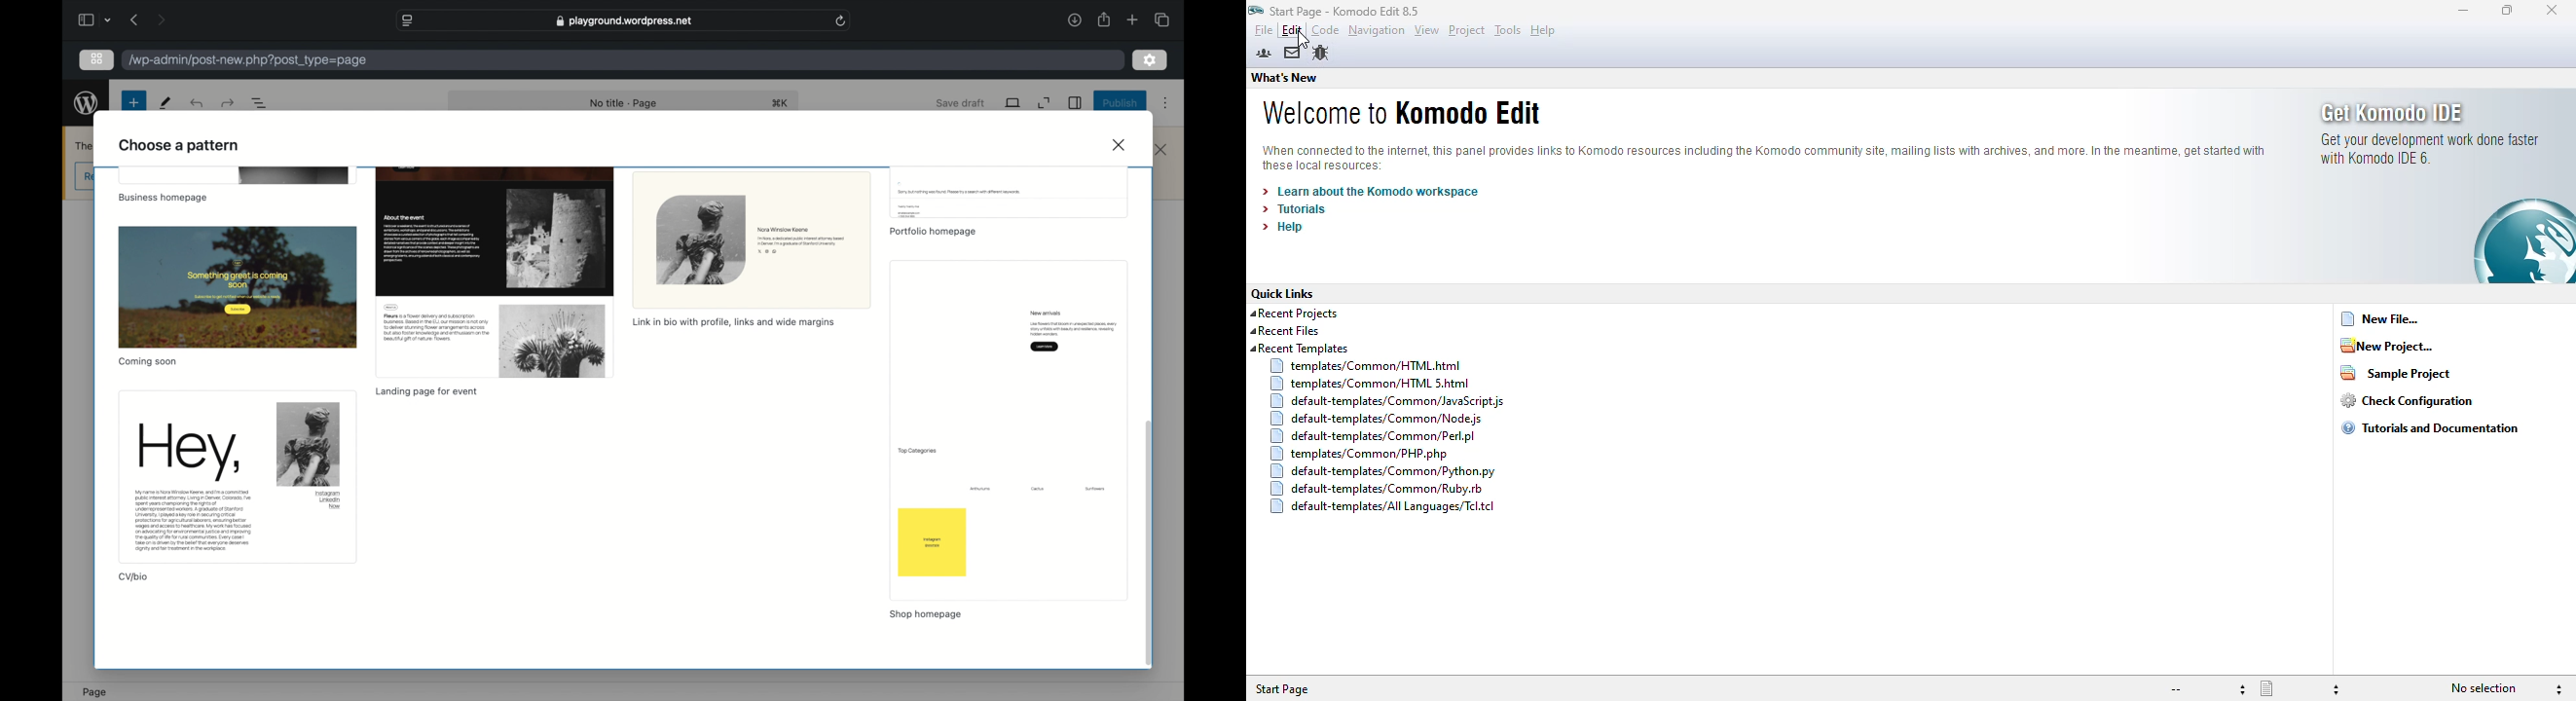 Image resolution: width=2576 pixels, height=728 pixels. What do you see at coordinates (1075, 103) in the screenshot?
I see `sidebar` at bounding box center [1075, 103].